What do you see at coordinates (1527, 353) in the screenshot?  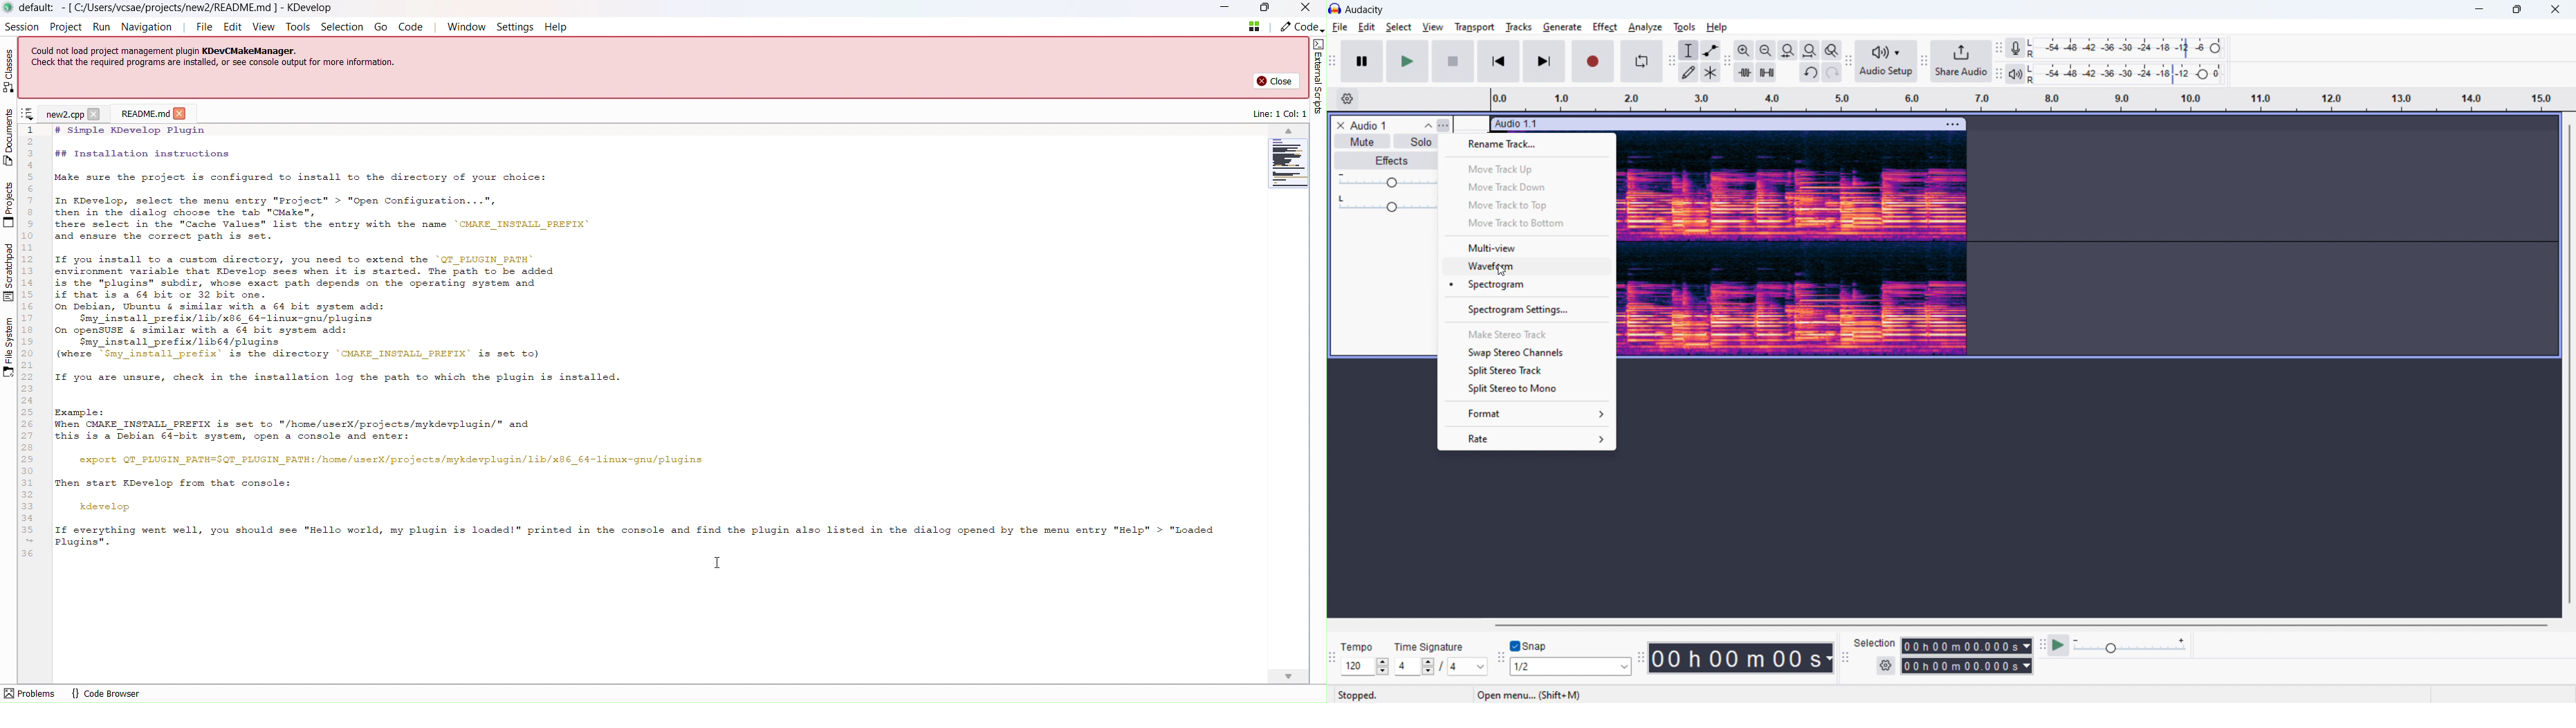 I see `swap stereo channels` at bounding box center [1527, 353].